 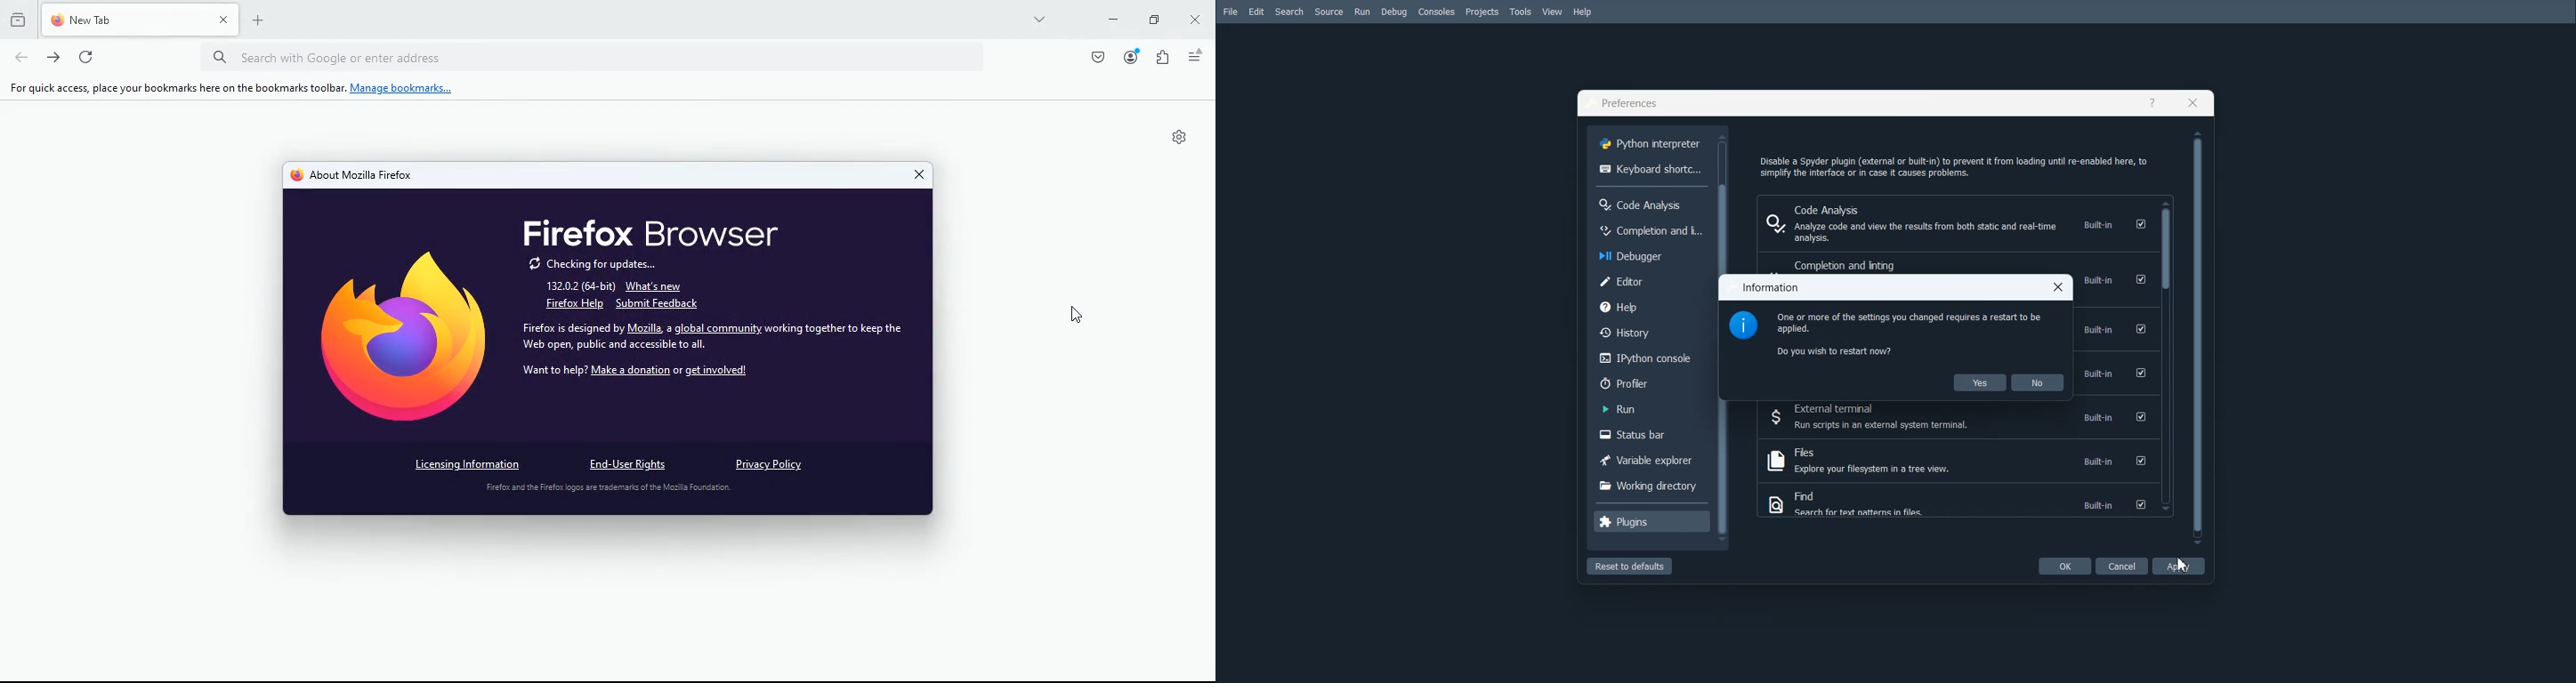 I want to click on Logo, so click(x=1747, y=324).